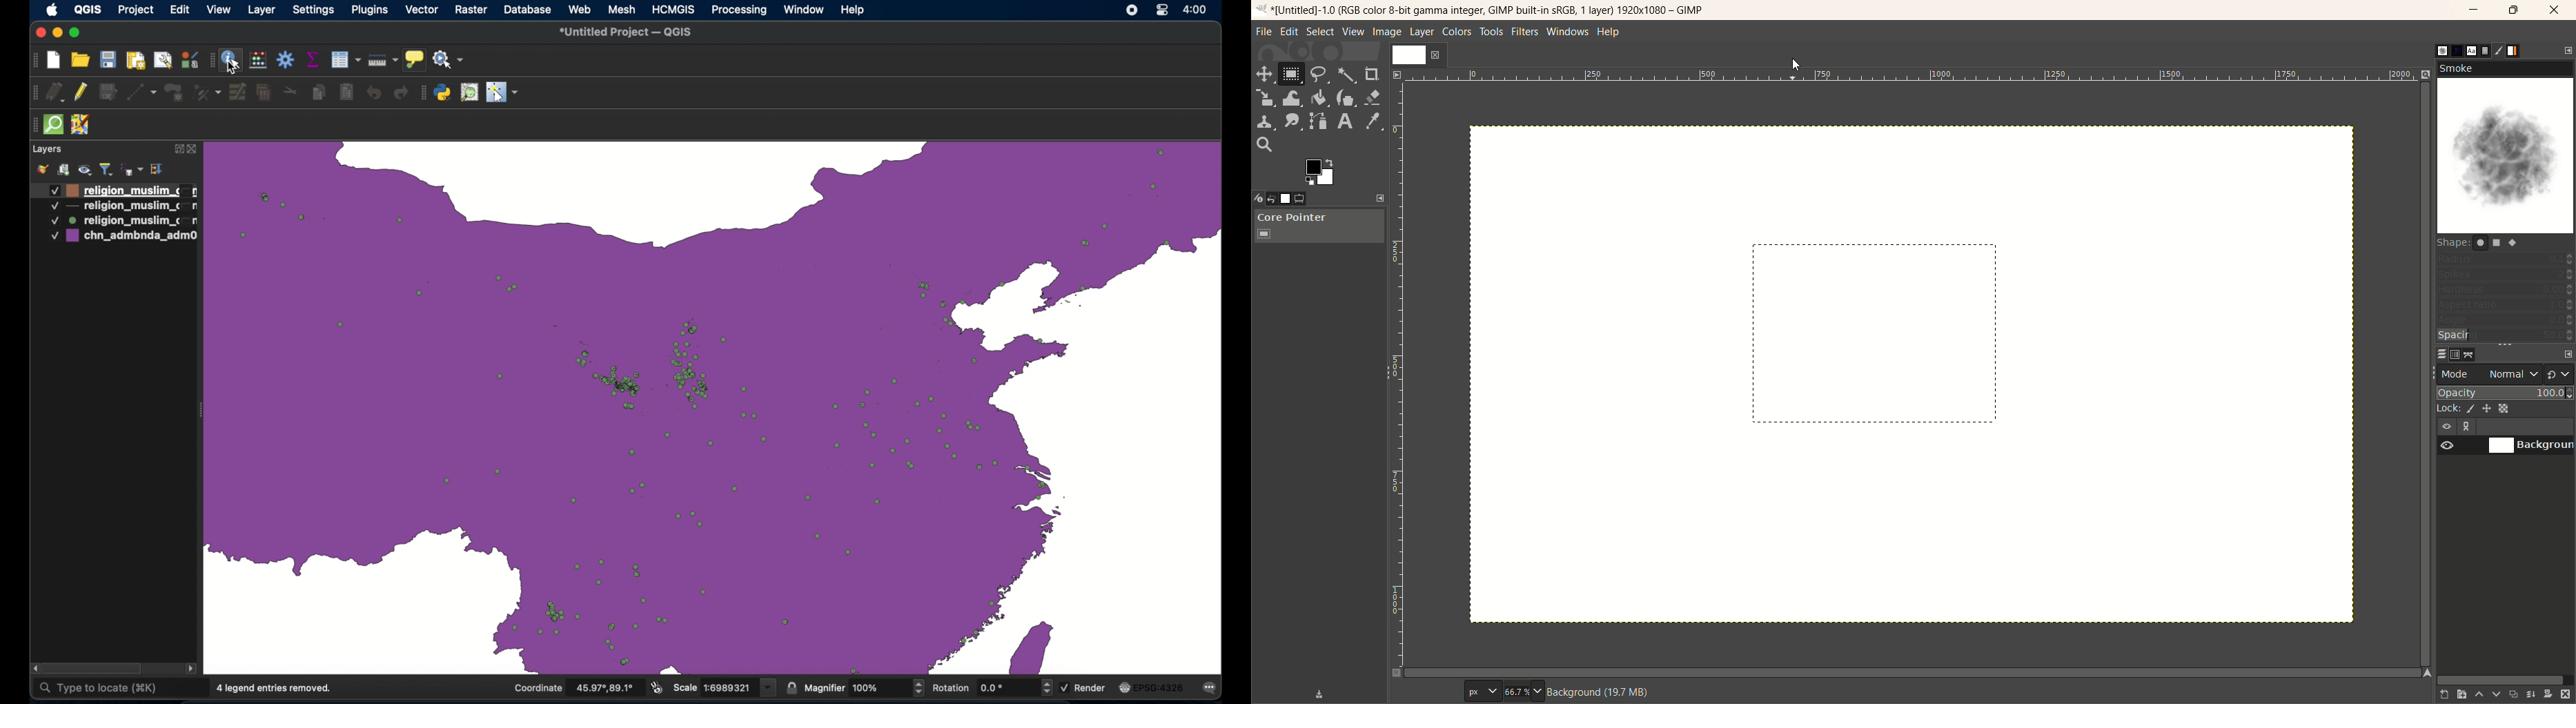  I want to click on title, so click(1490, 10).